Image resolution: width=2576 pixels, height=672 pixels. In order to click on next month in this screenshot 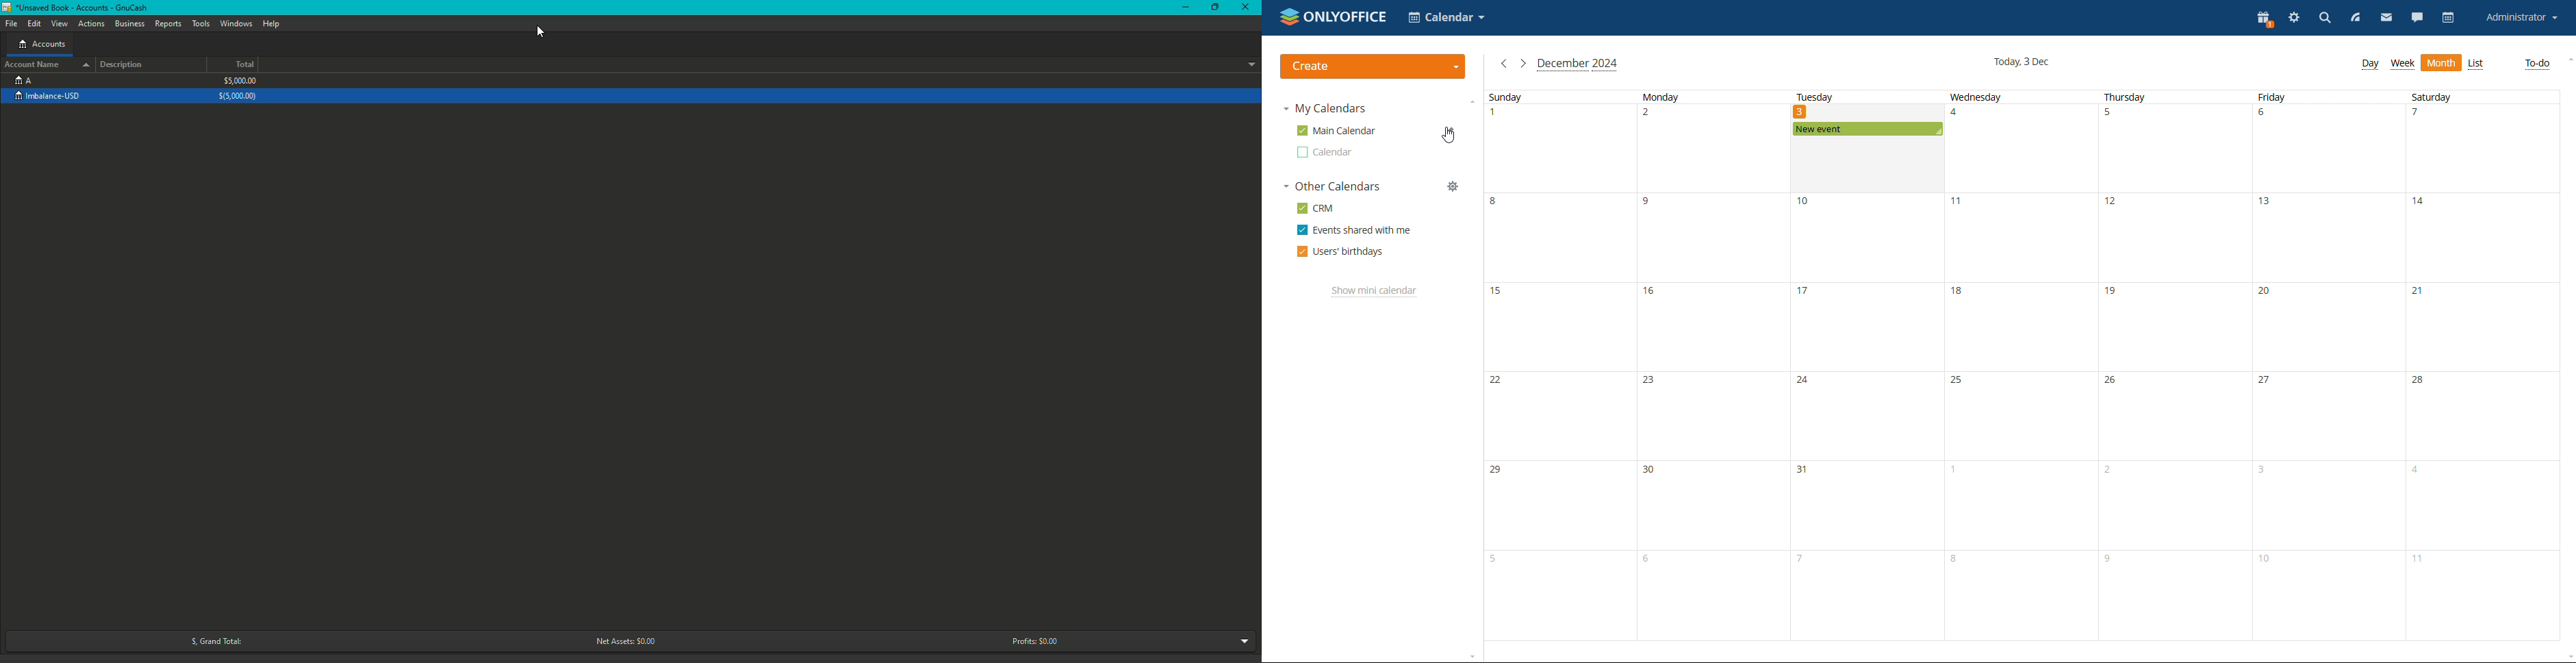, I will do `click(1522, 63)`.